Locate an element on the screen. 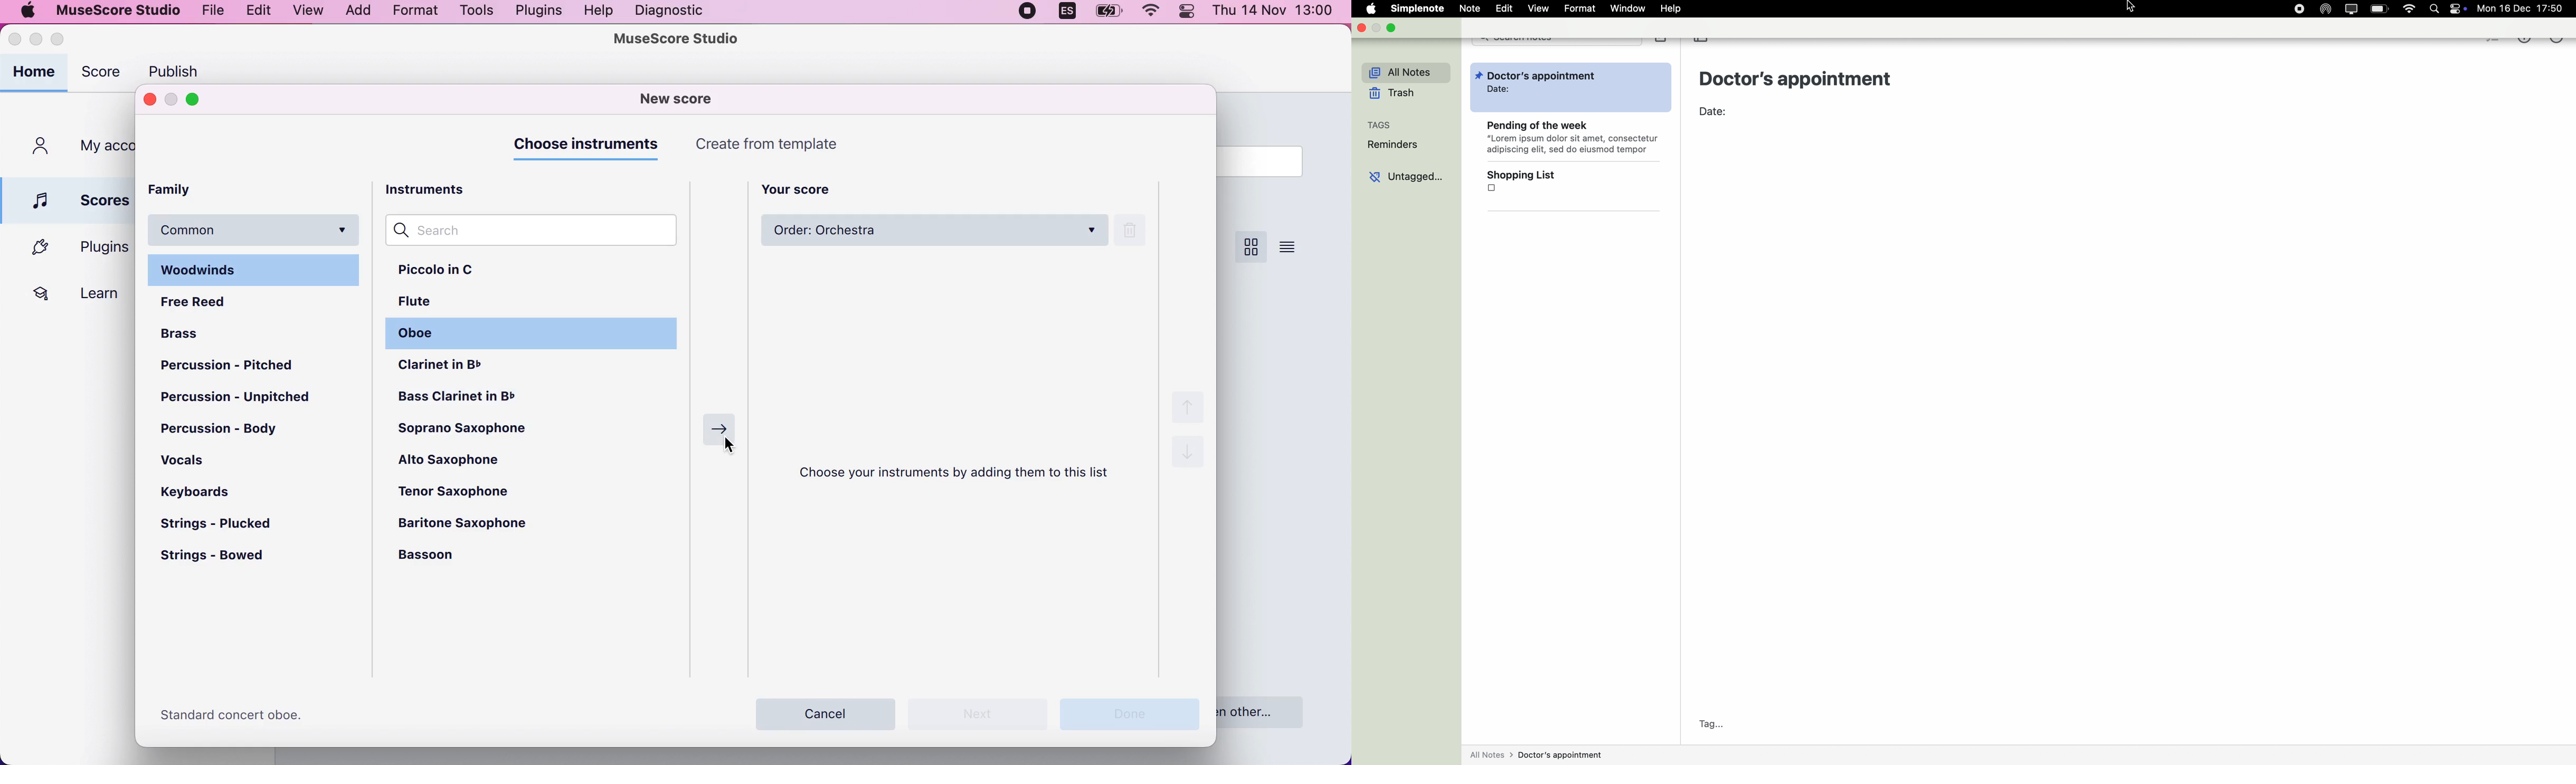 This screenshot has height=784, width=2576. oboe is located at coordinates (424, 337).